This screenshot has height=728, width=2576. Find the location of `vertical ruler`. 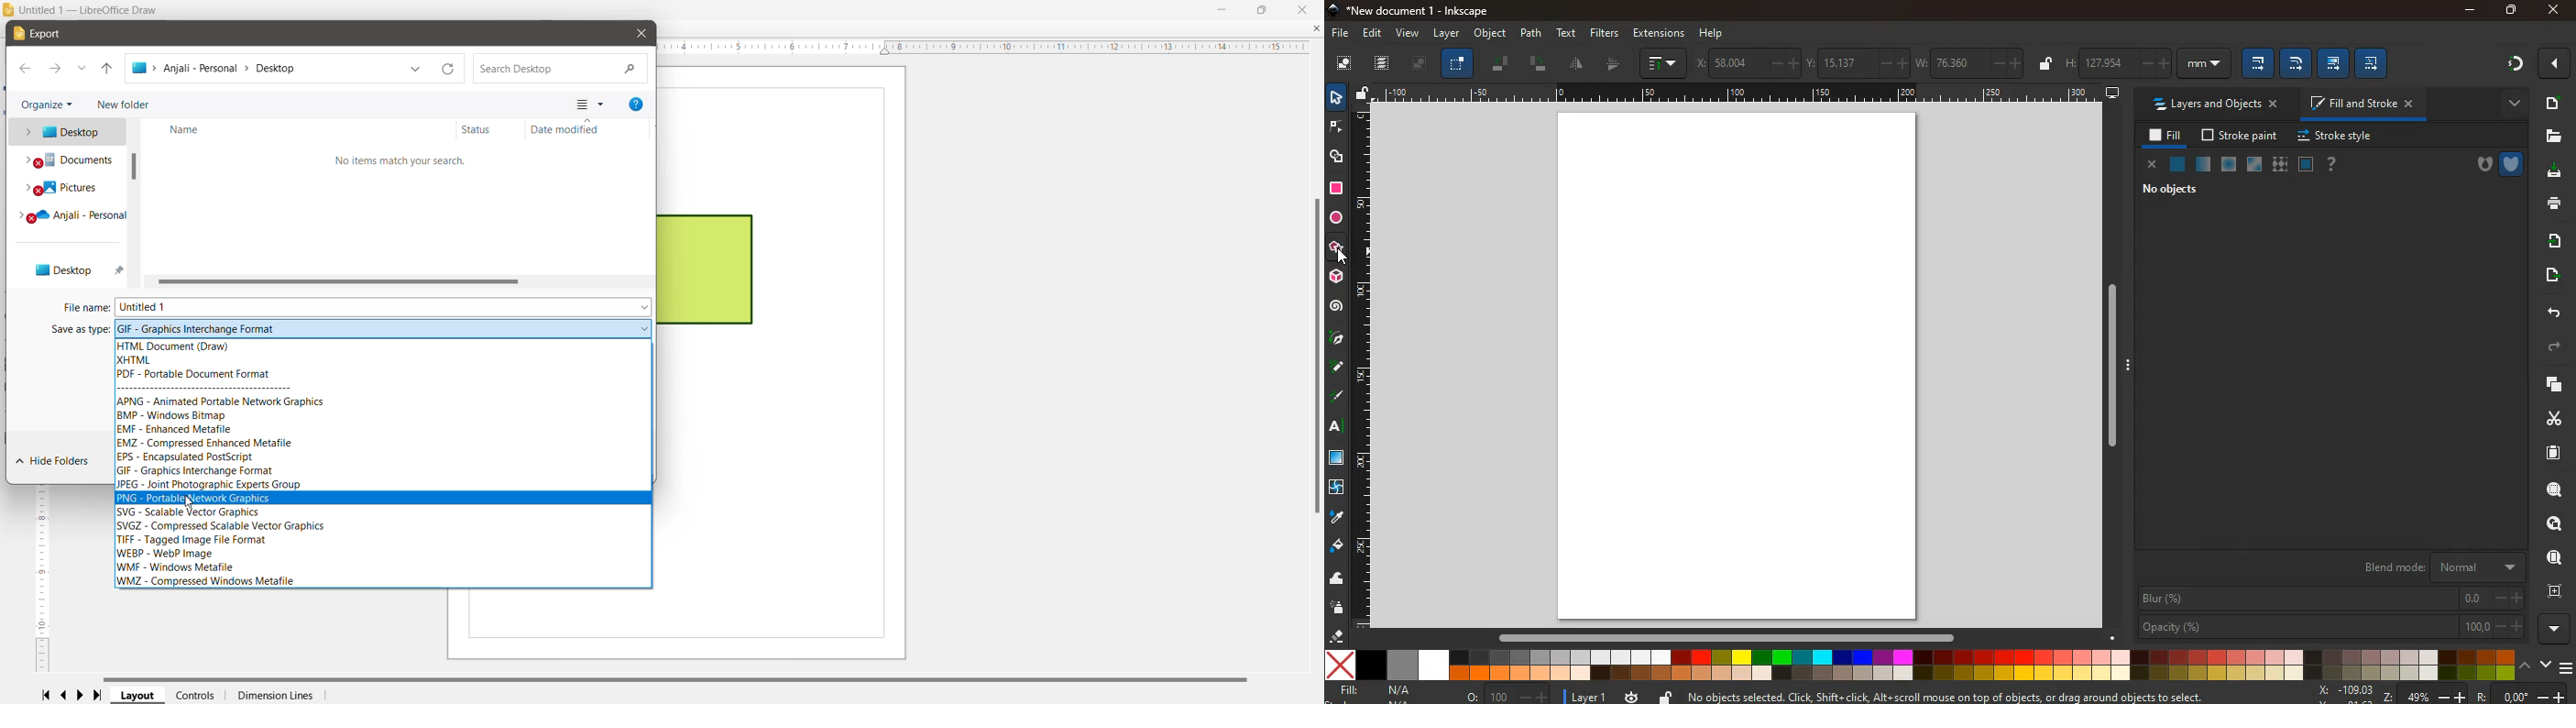

vertical ruler is located at coordinates (39, 580).